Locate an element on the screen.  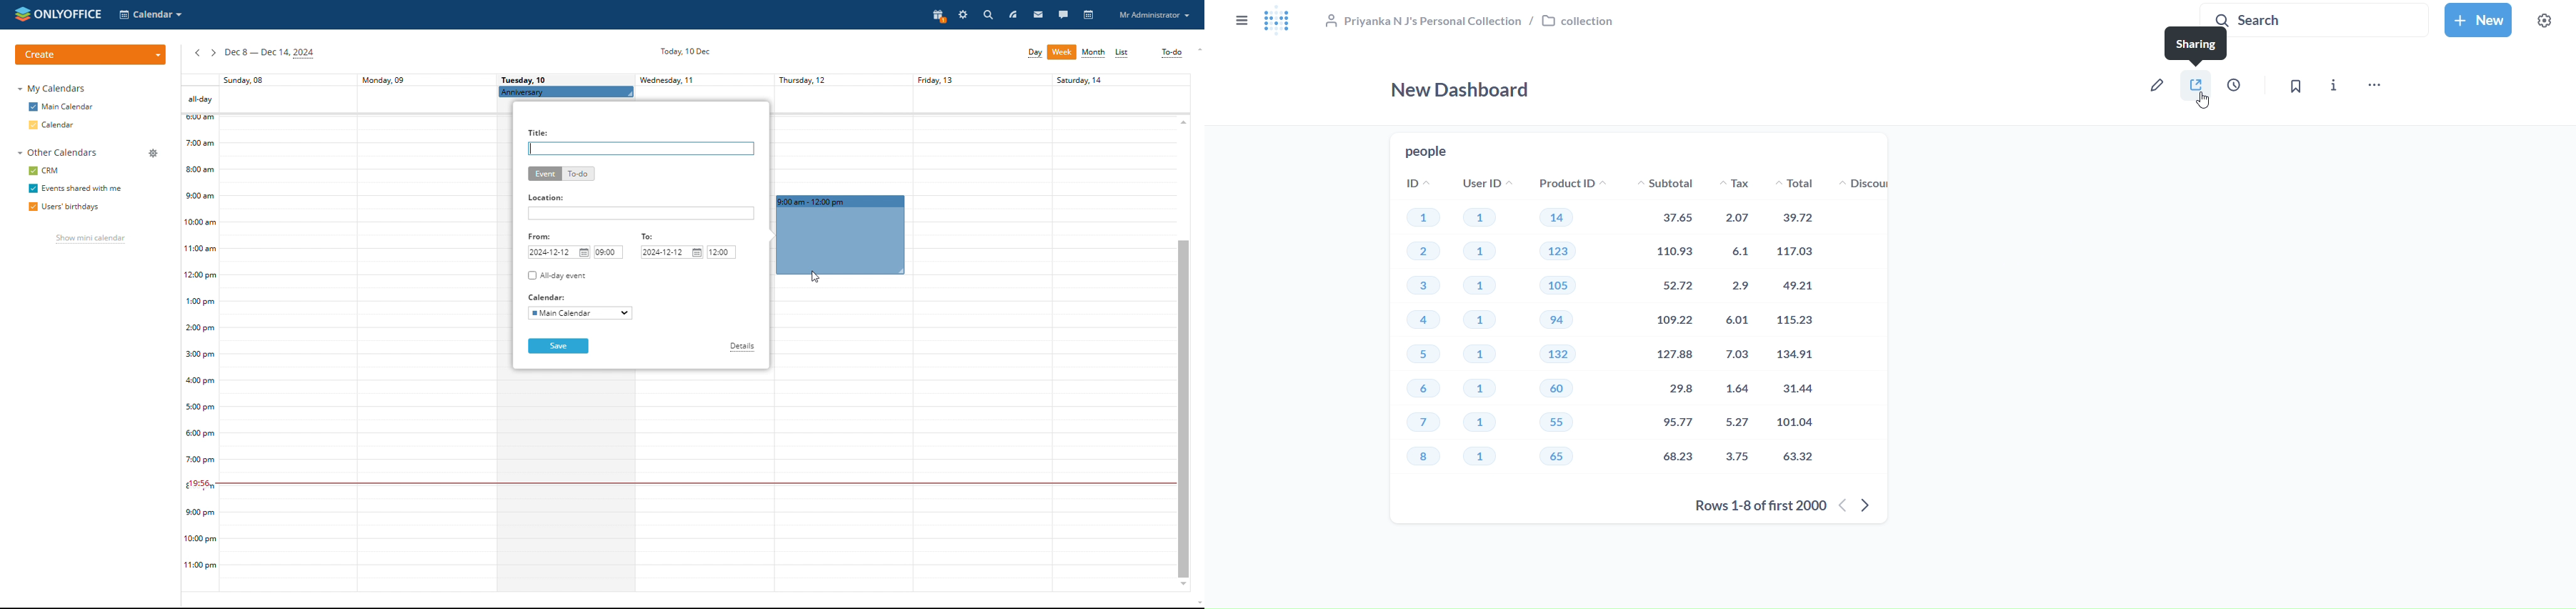
search is located at coordinates (2316, 19).